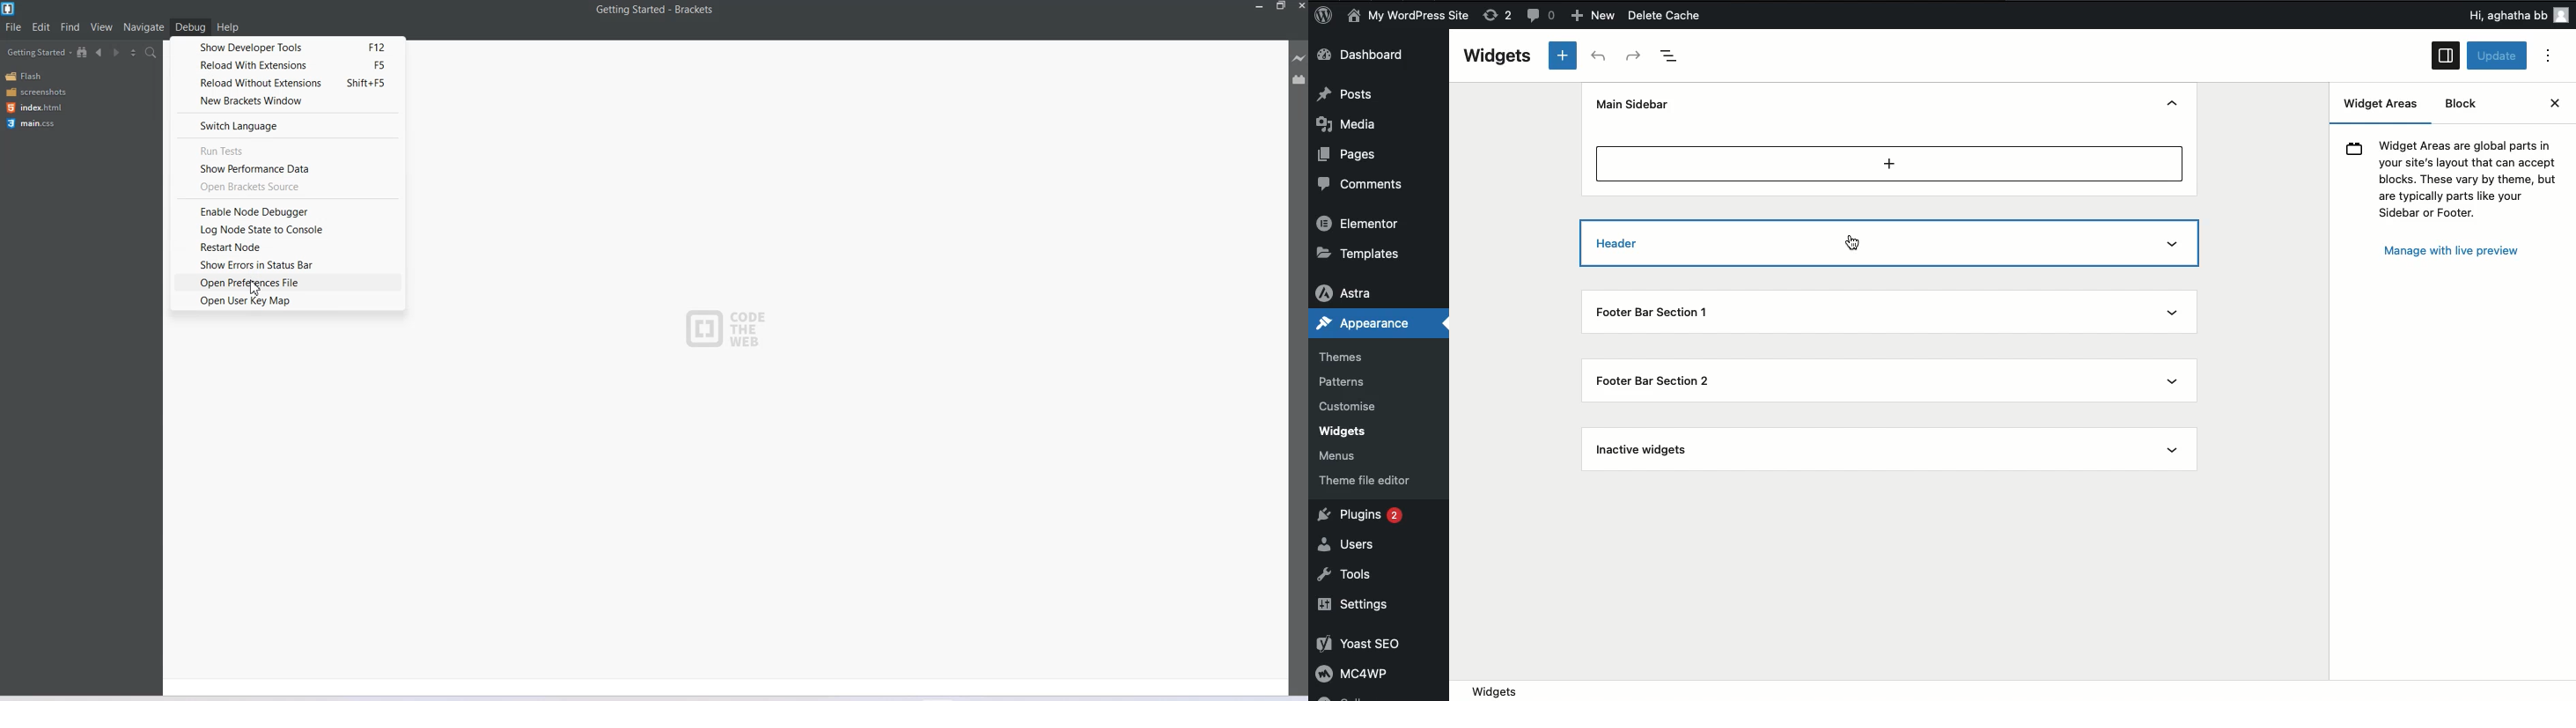 The width and height of the screenshot is (2576, 728). I want to click on logo, so click(1327, 16).